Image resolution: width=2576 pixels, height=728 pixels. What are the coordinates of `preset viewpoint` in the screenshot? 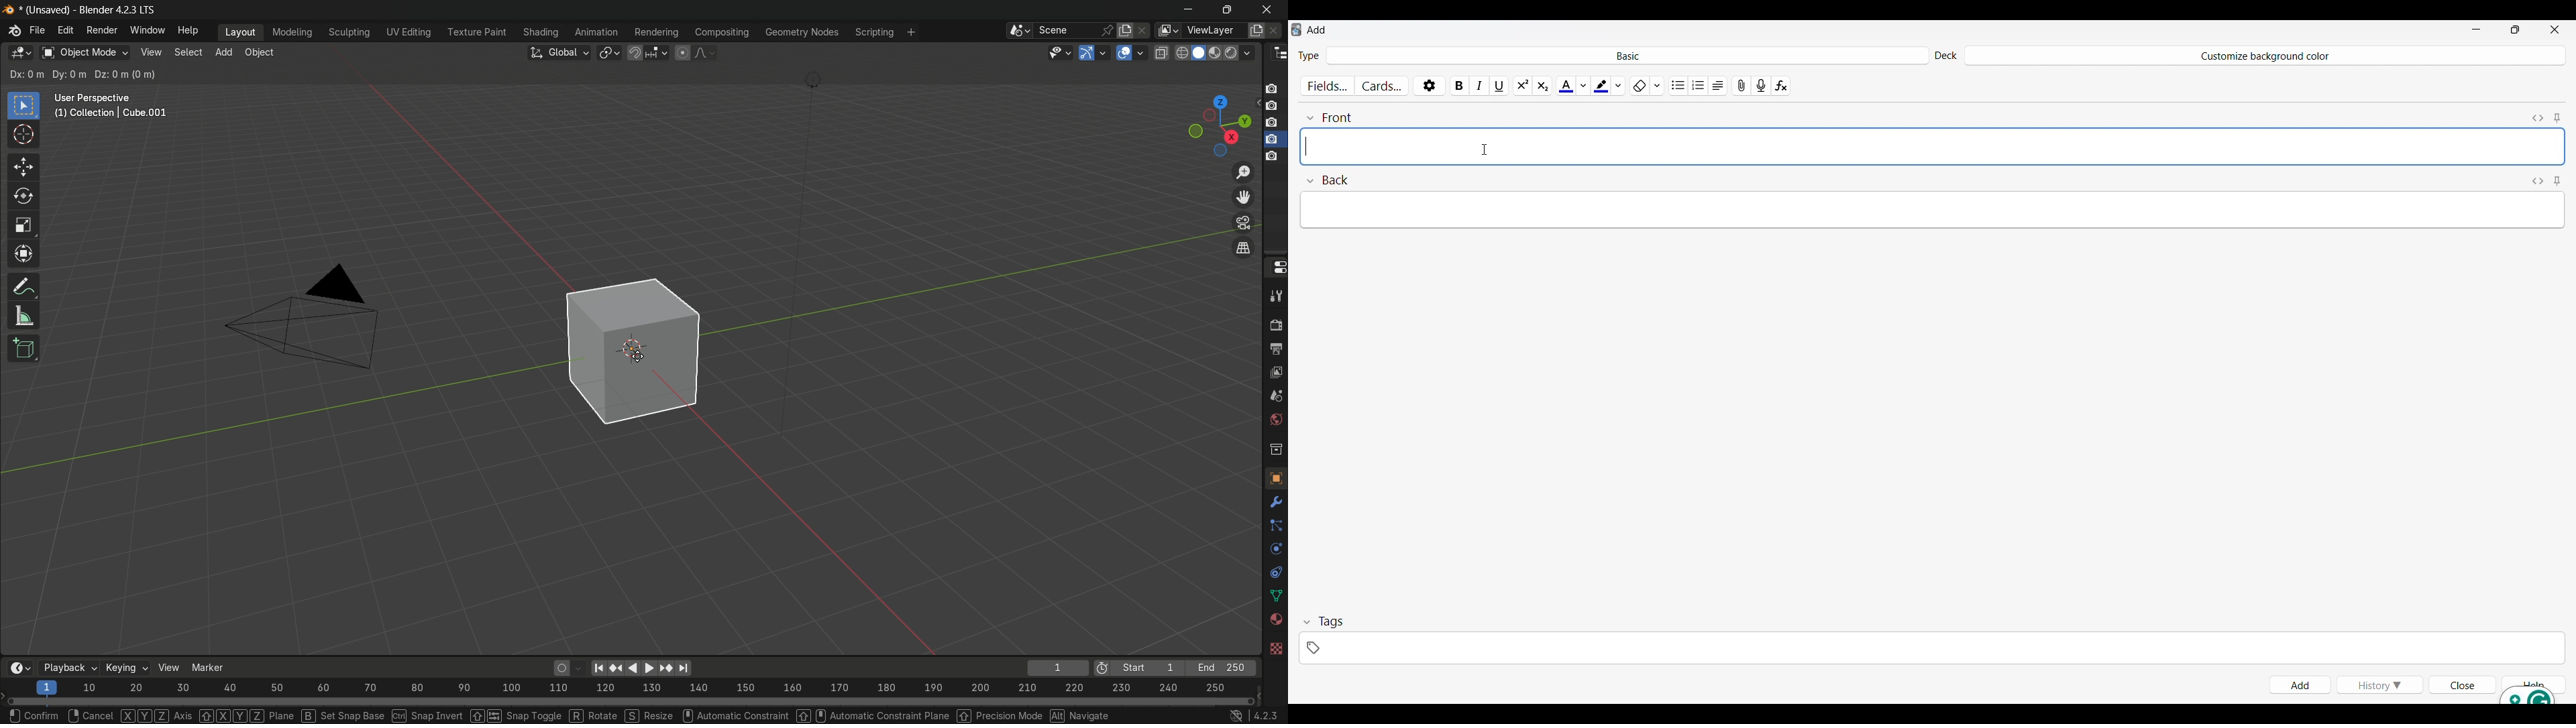 It's located at (1220, 125).